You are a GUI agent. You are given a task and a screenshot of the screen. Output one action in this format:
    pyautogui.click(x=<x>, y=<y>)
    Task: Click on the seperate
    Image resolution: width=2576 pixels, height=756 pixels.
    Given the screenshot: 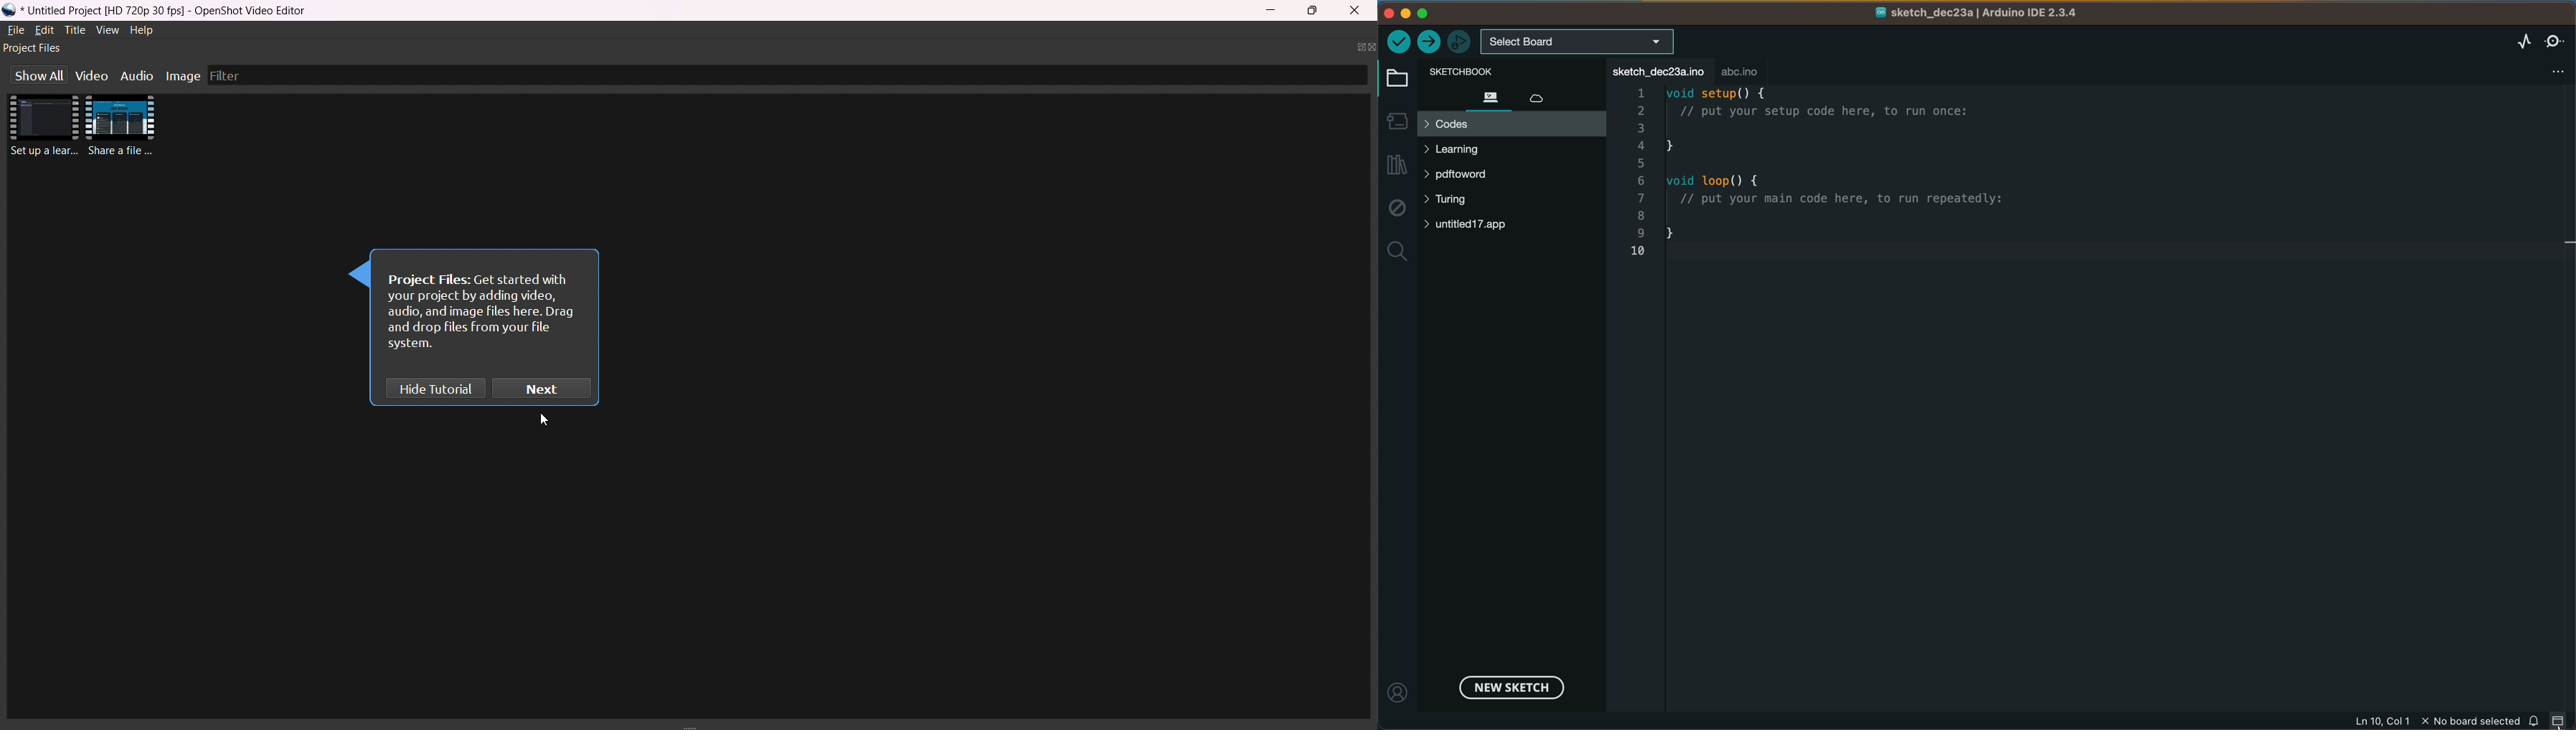 What is the action you would take?
    pyautogui.click(x=1359, y=46)
    